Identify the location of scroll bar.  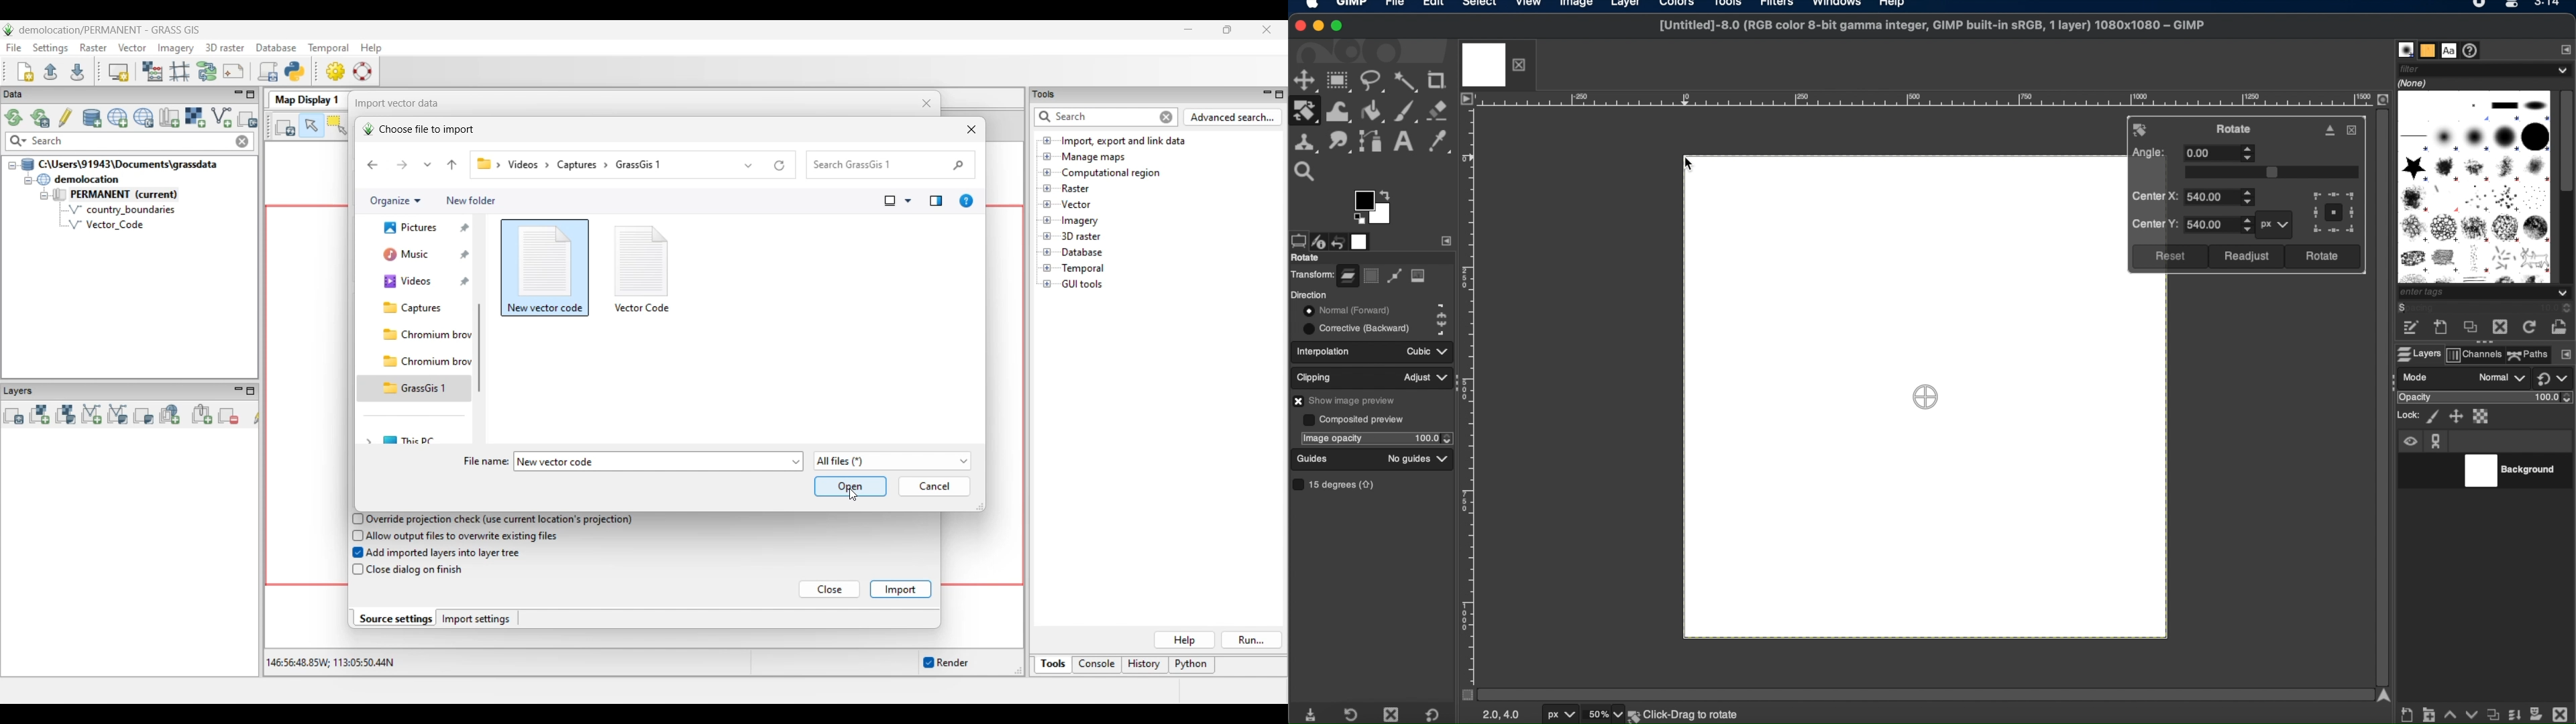
(2381, 394).